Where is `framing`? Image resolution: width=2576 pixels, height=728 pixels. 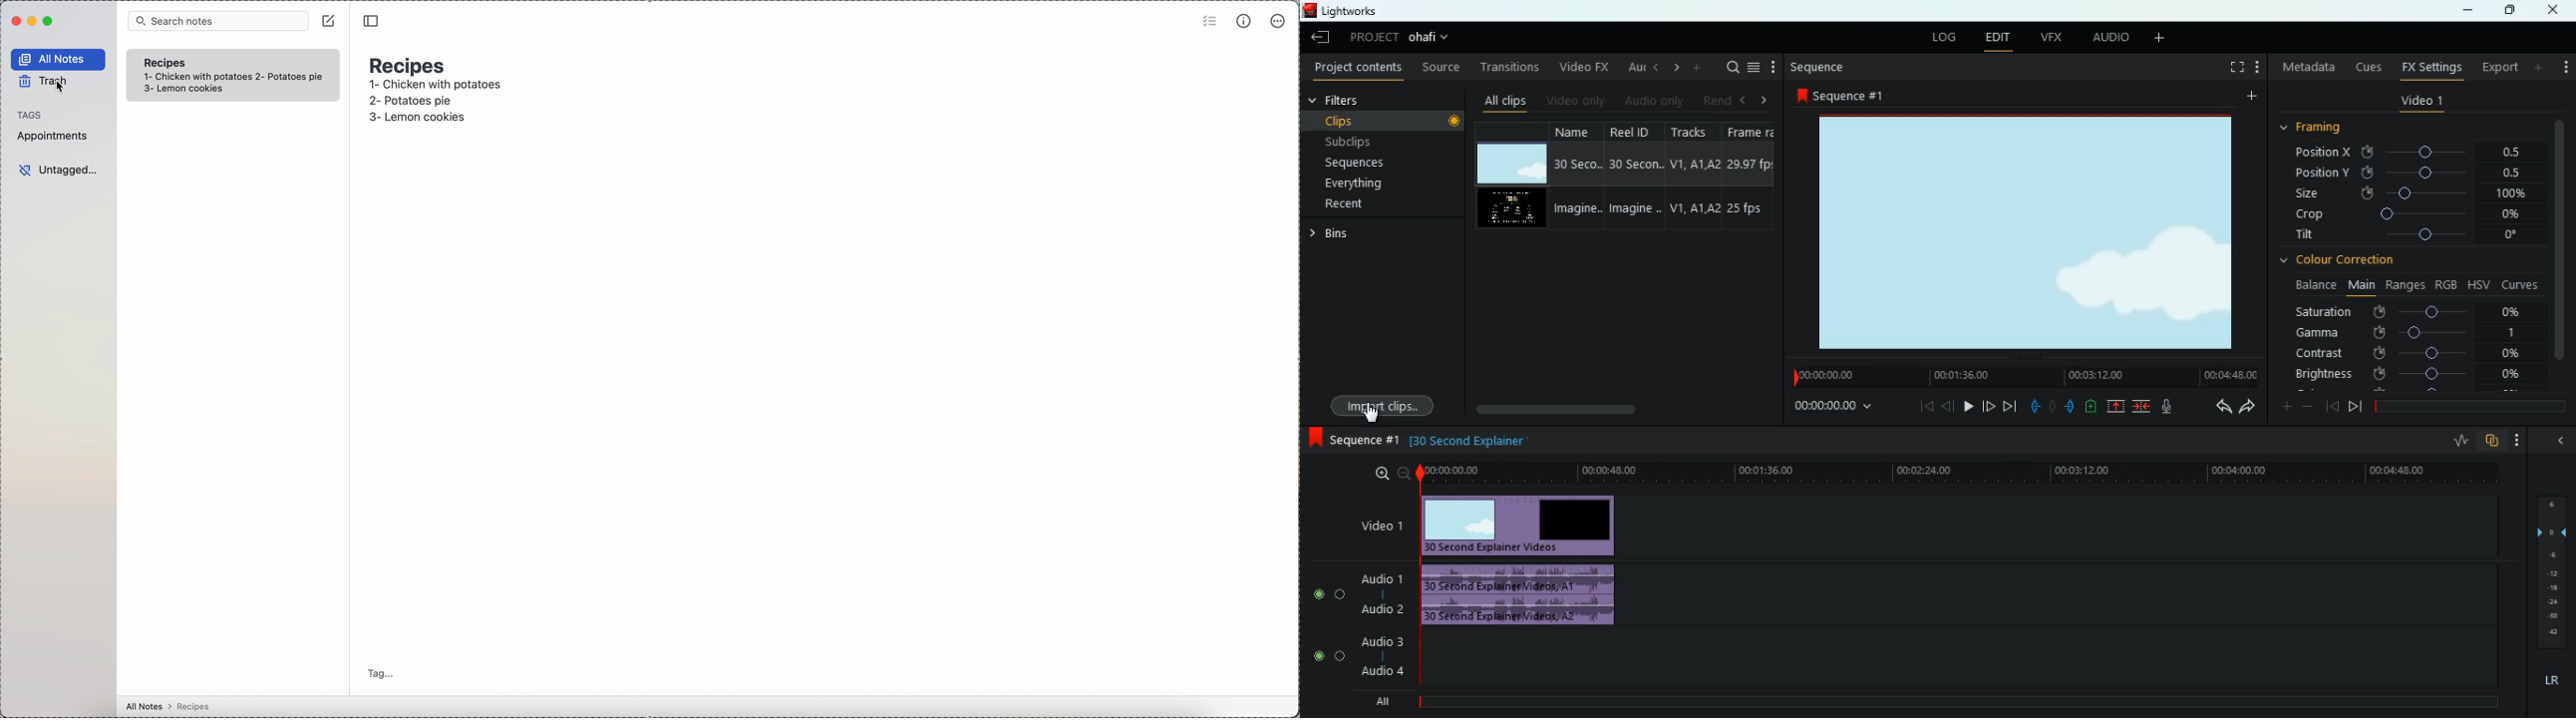
framing is located at coordinates (2323, 129).